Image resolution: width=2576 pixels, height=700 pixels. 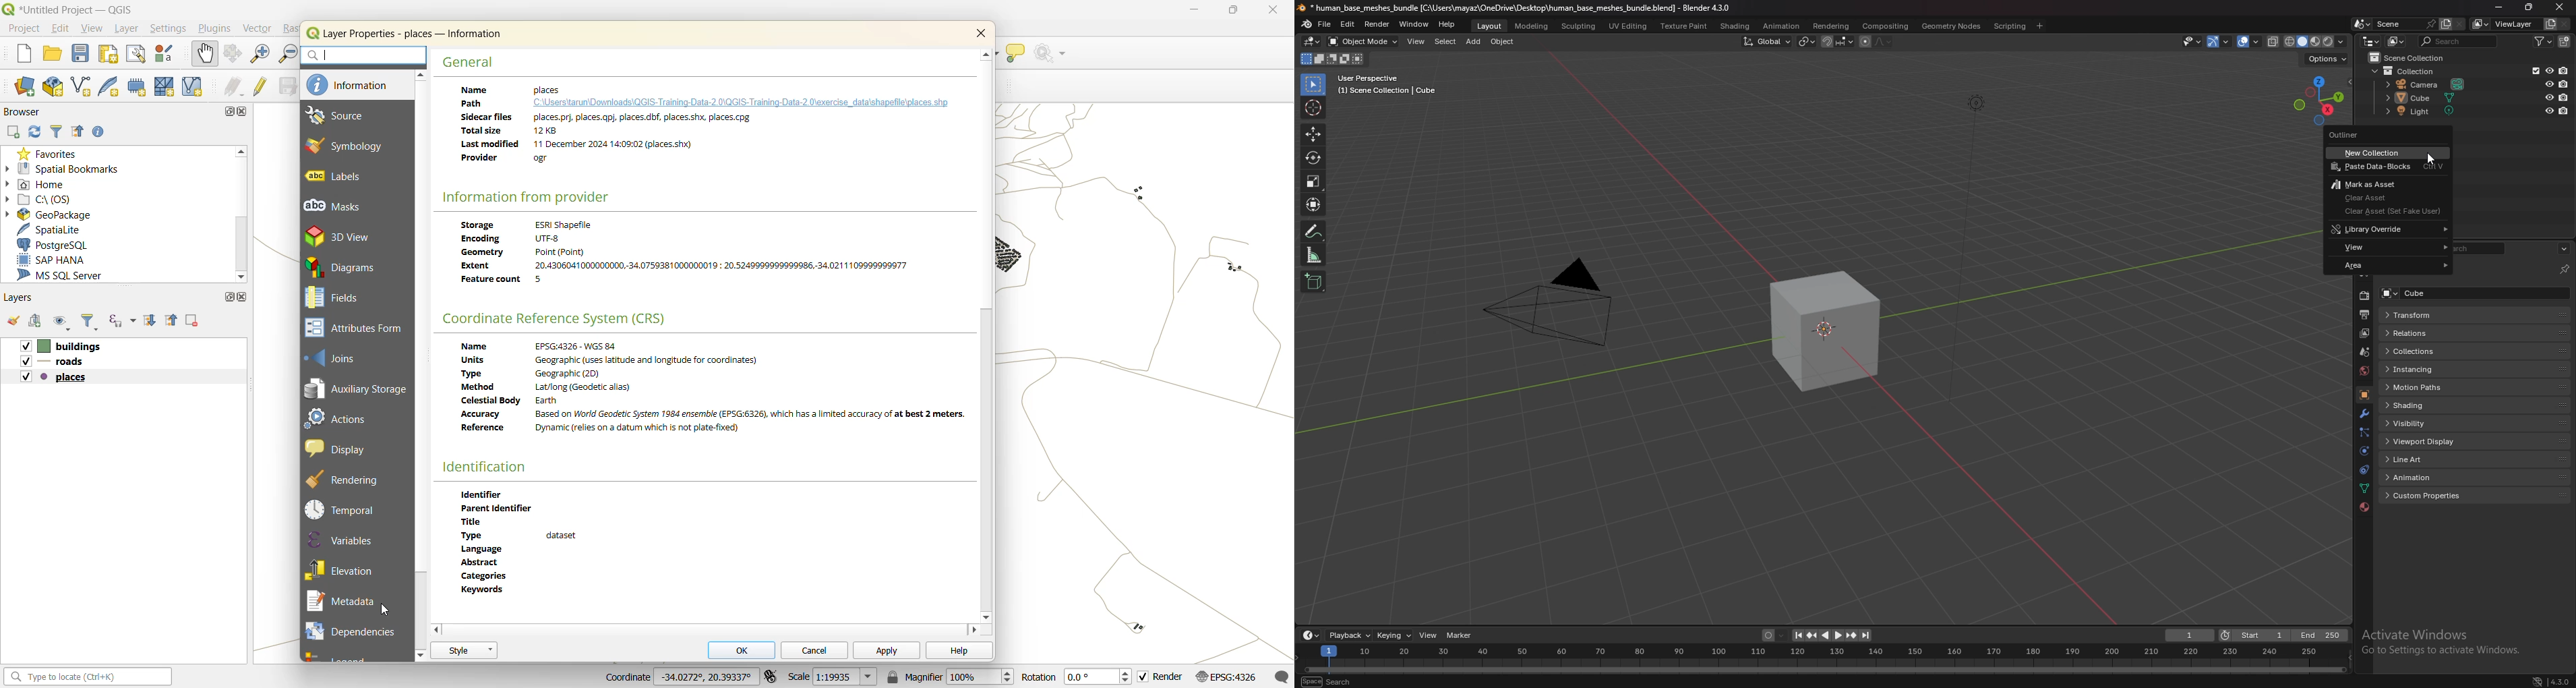 I want to click on raster, so click(x=291, y=28).